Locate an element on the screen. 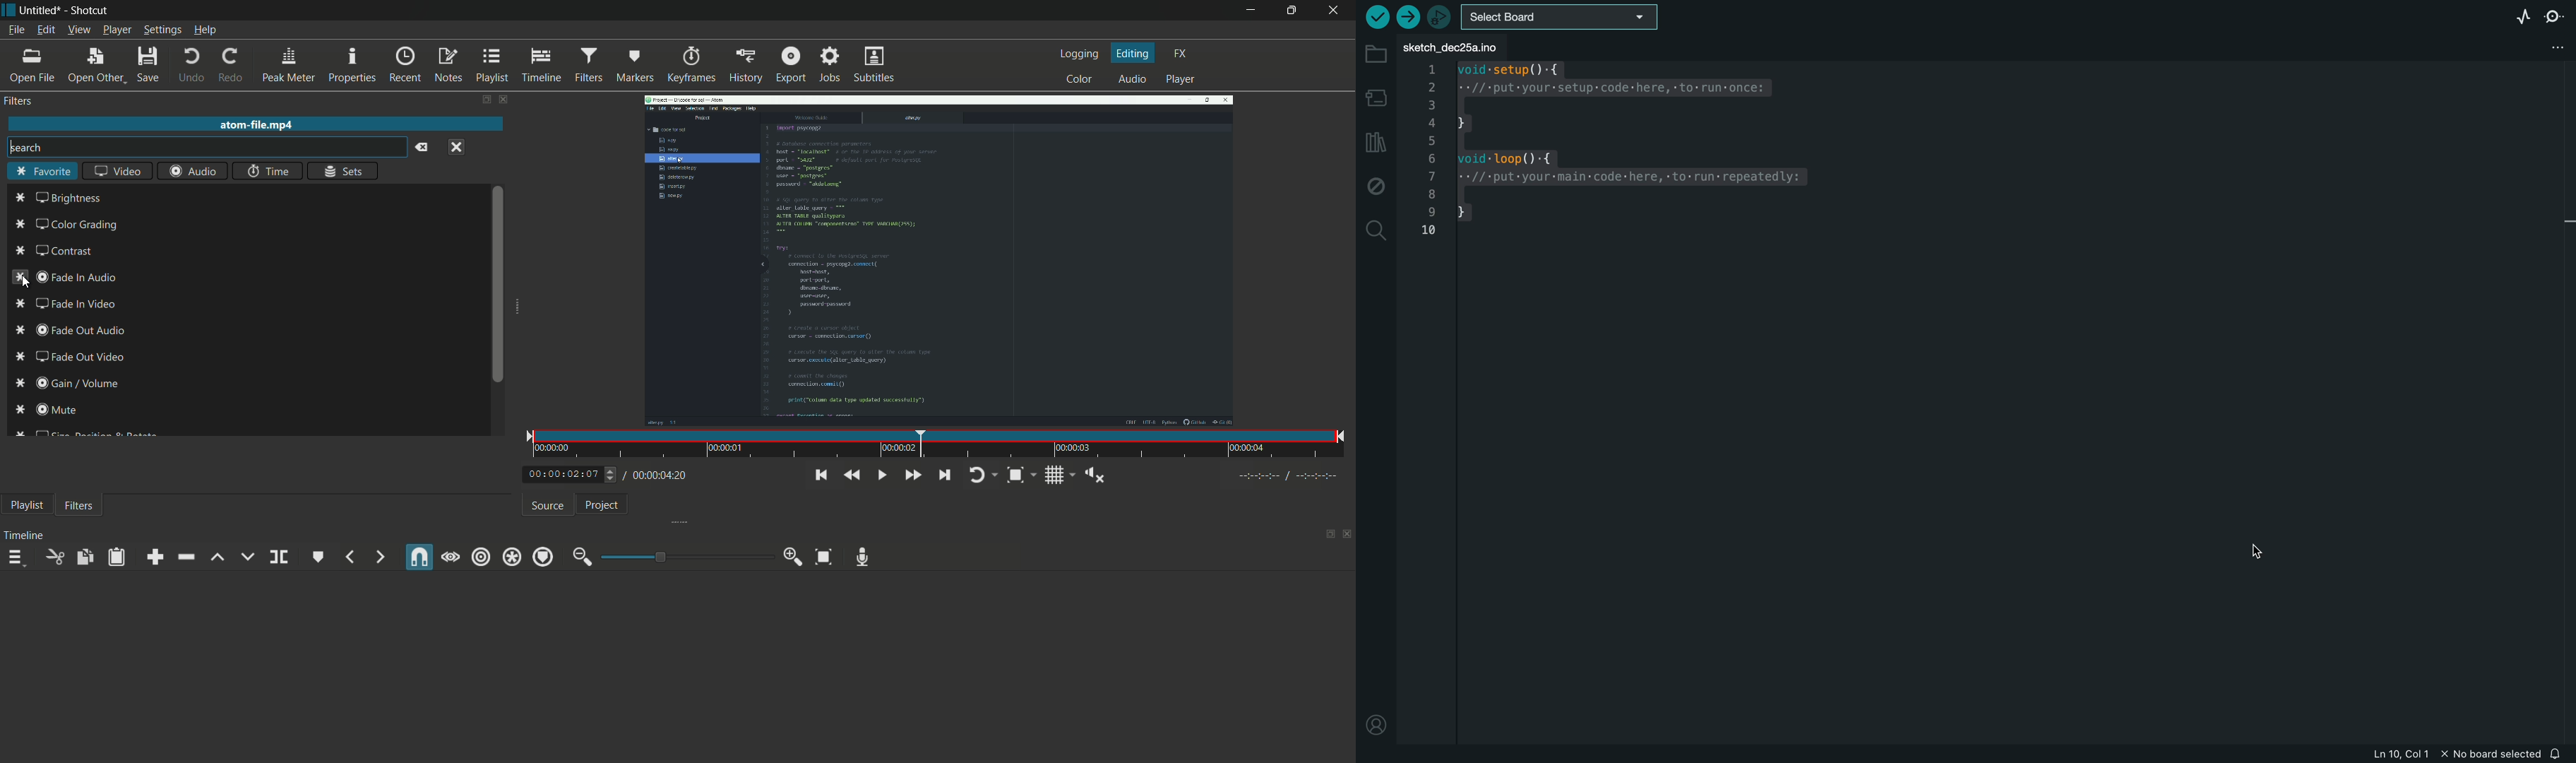 The image size is (2576, 784). search is located at coordinates (1375, 229).